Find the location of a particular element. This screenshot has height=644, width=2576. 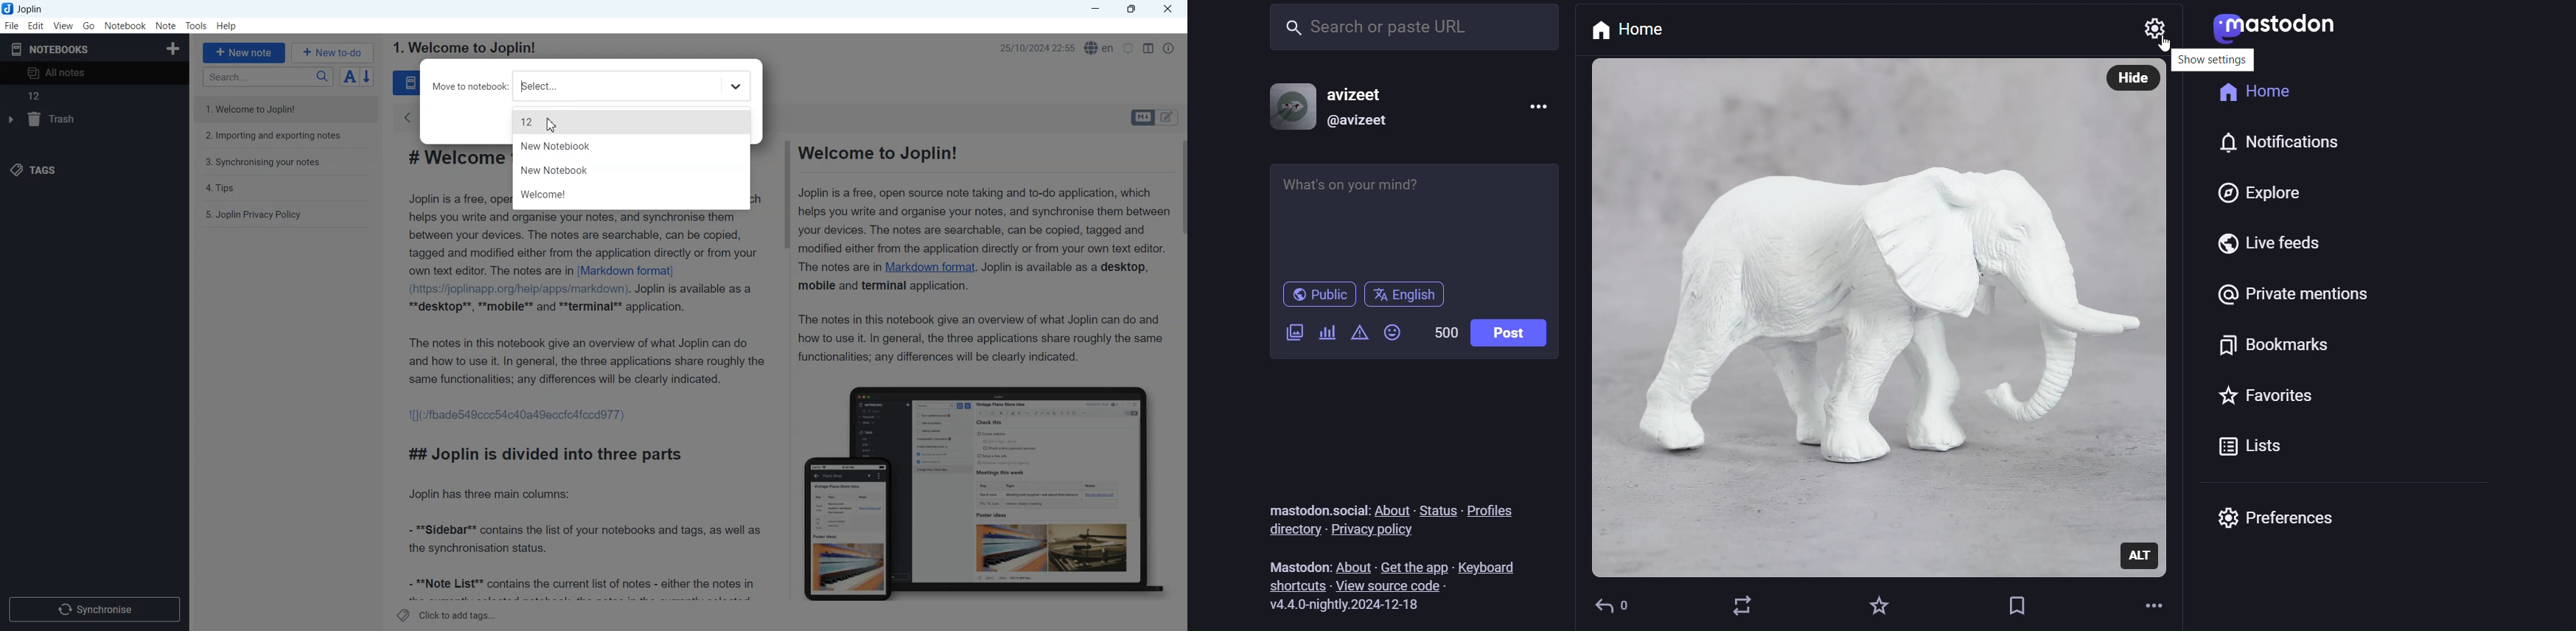

Note is located at coordinates (165, 26).